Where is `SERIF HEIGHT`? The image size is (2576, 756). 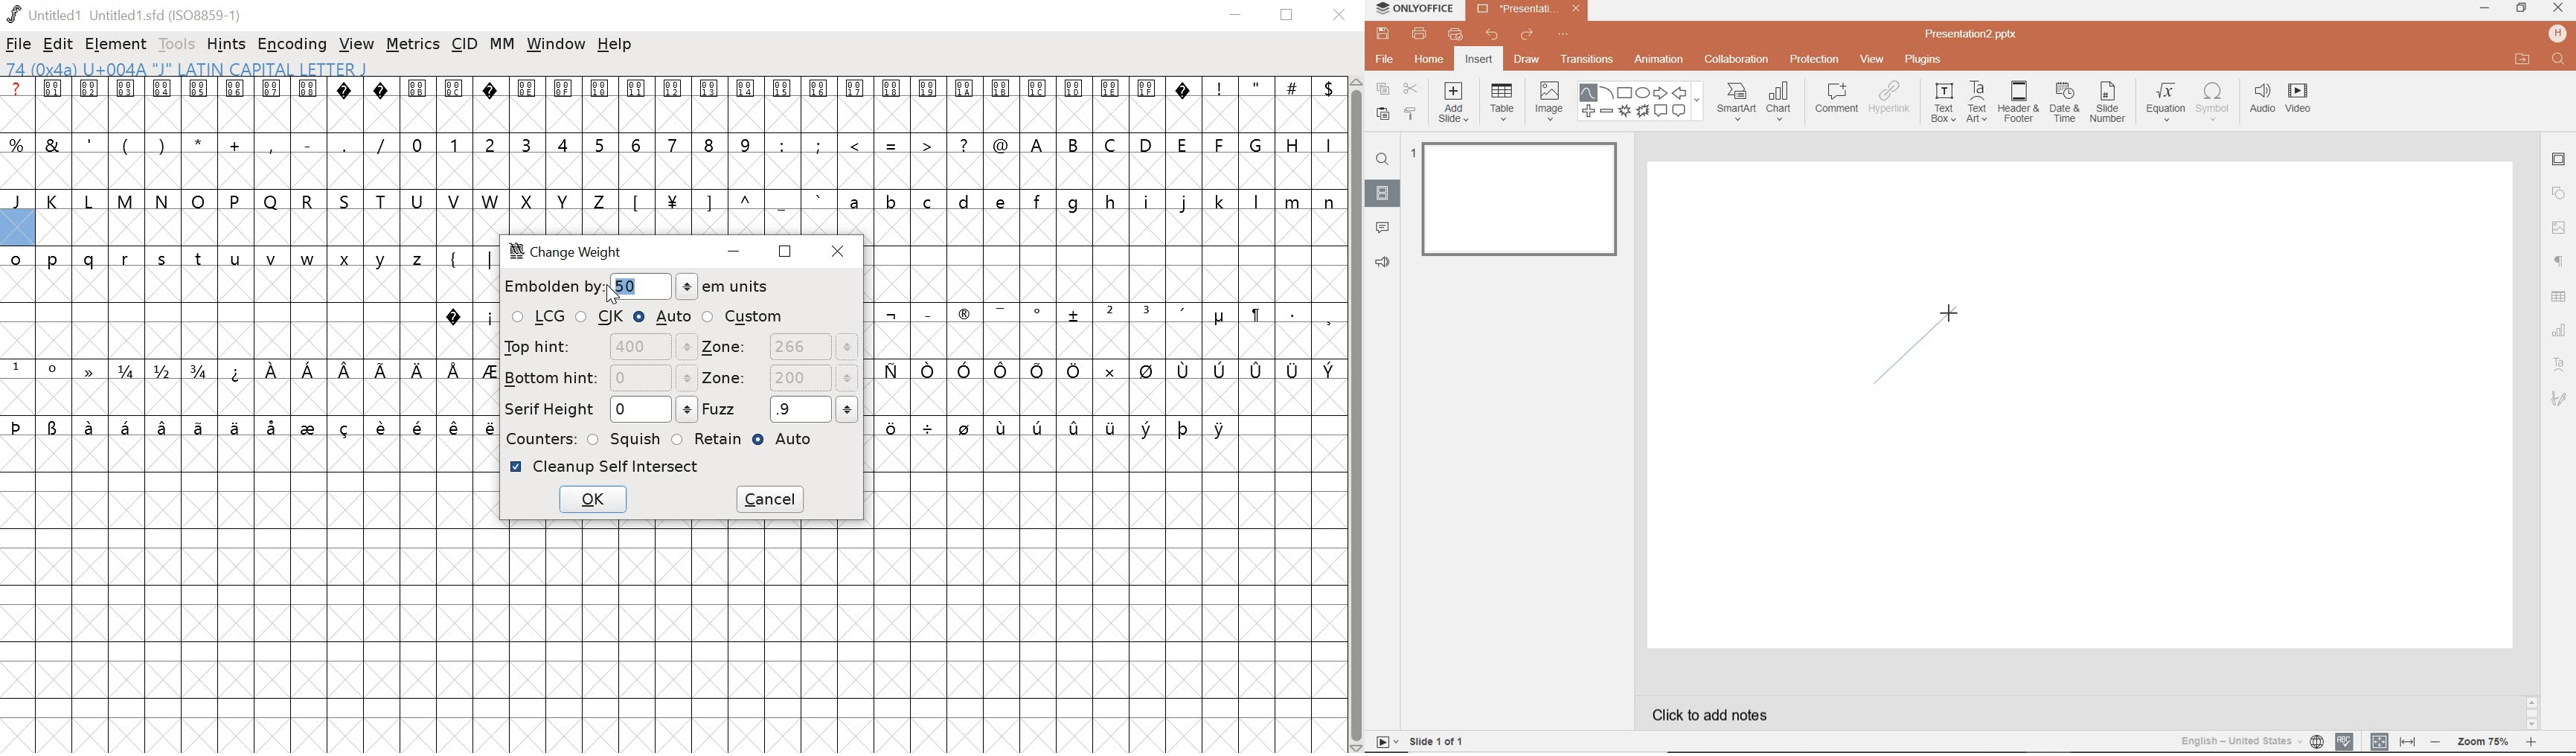 SERIF HEIGHT is located at coordinates (598, 410).